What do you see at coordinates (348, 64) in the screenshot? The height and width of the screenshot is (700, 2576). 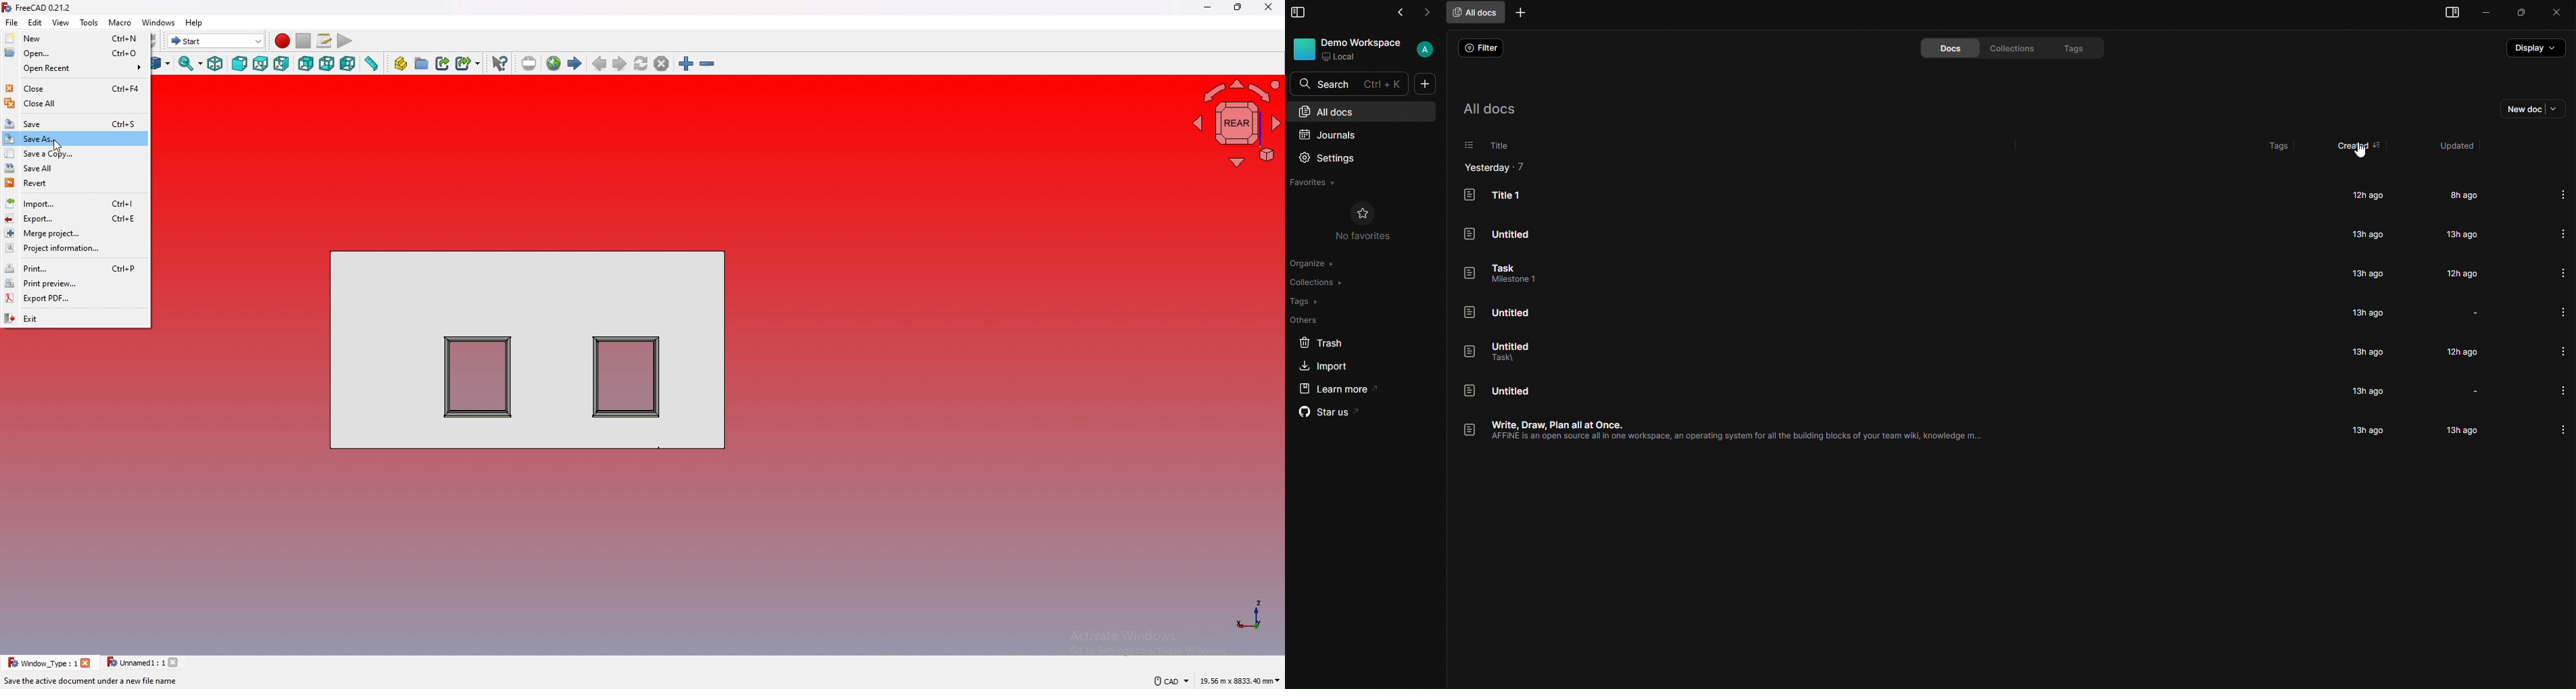 I see `left` at bounding box center [348, 64].